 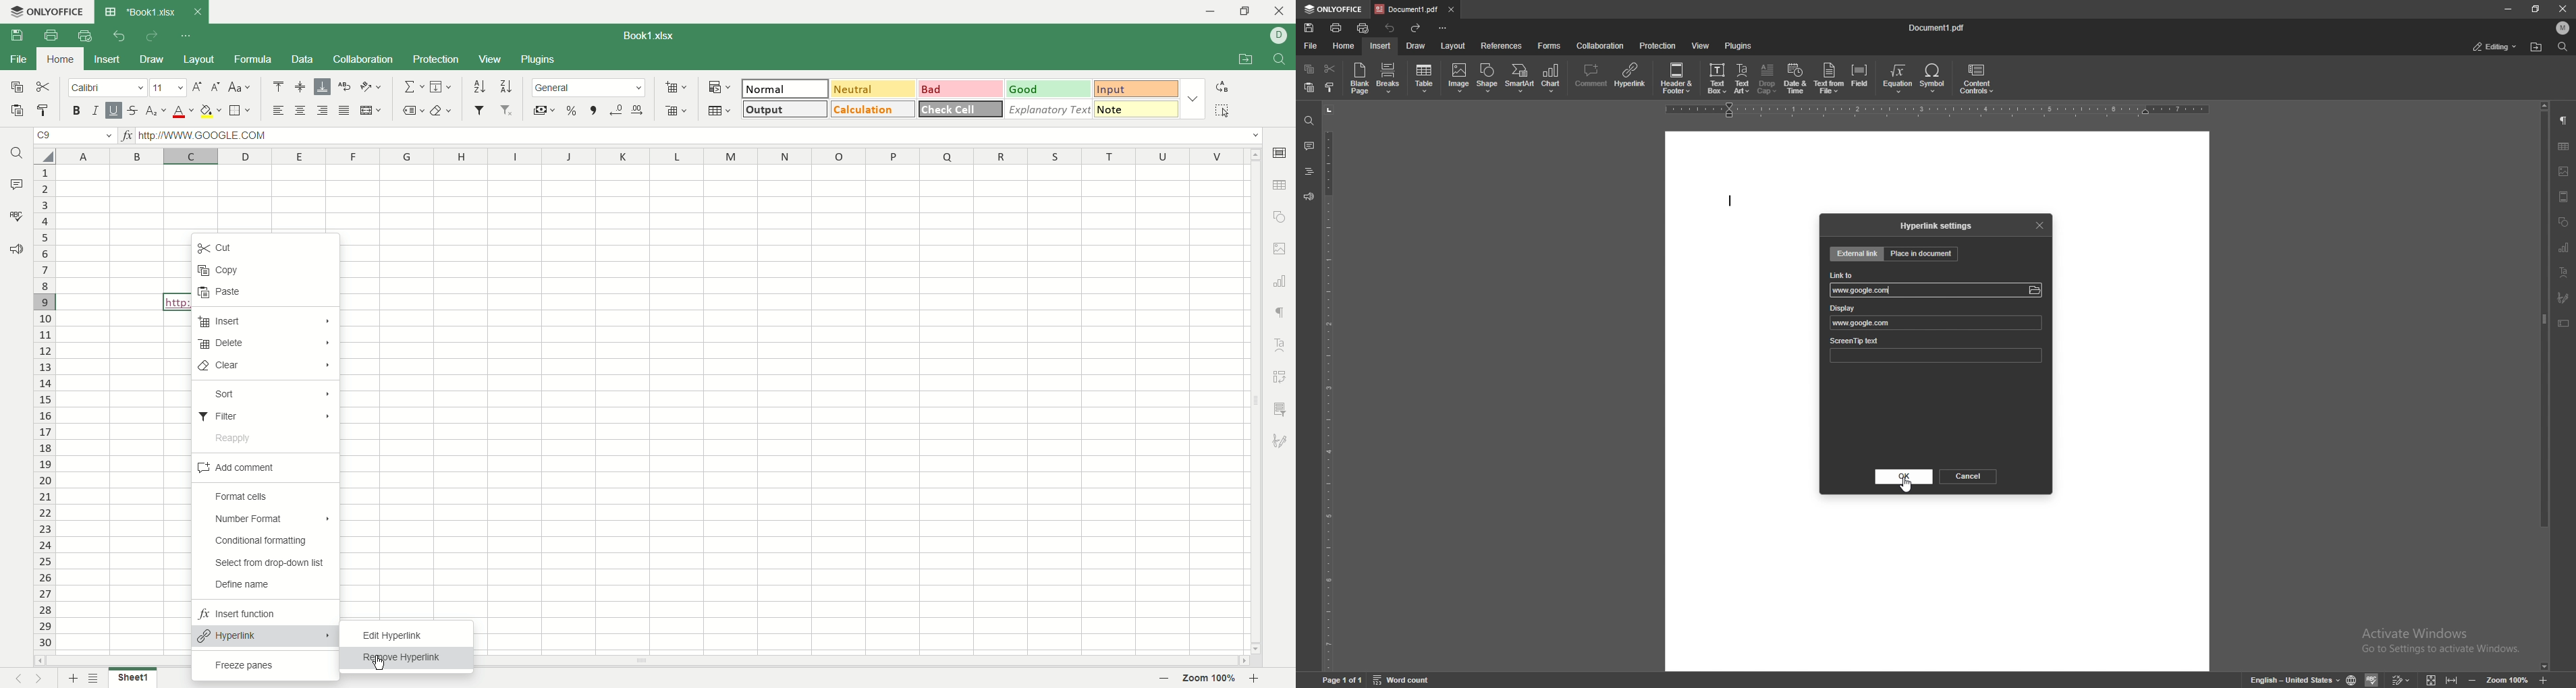 What do you see at coordinates (1281, 216) in the screenshot?
I see `object option` at bounding box center [1281, 216].